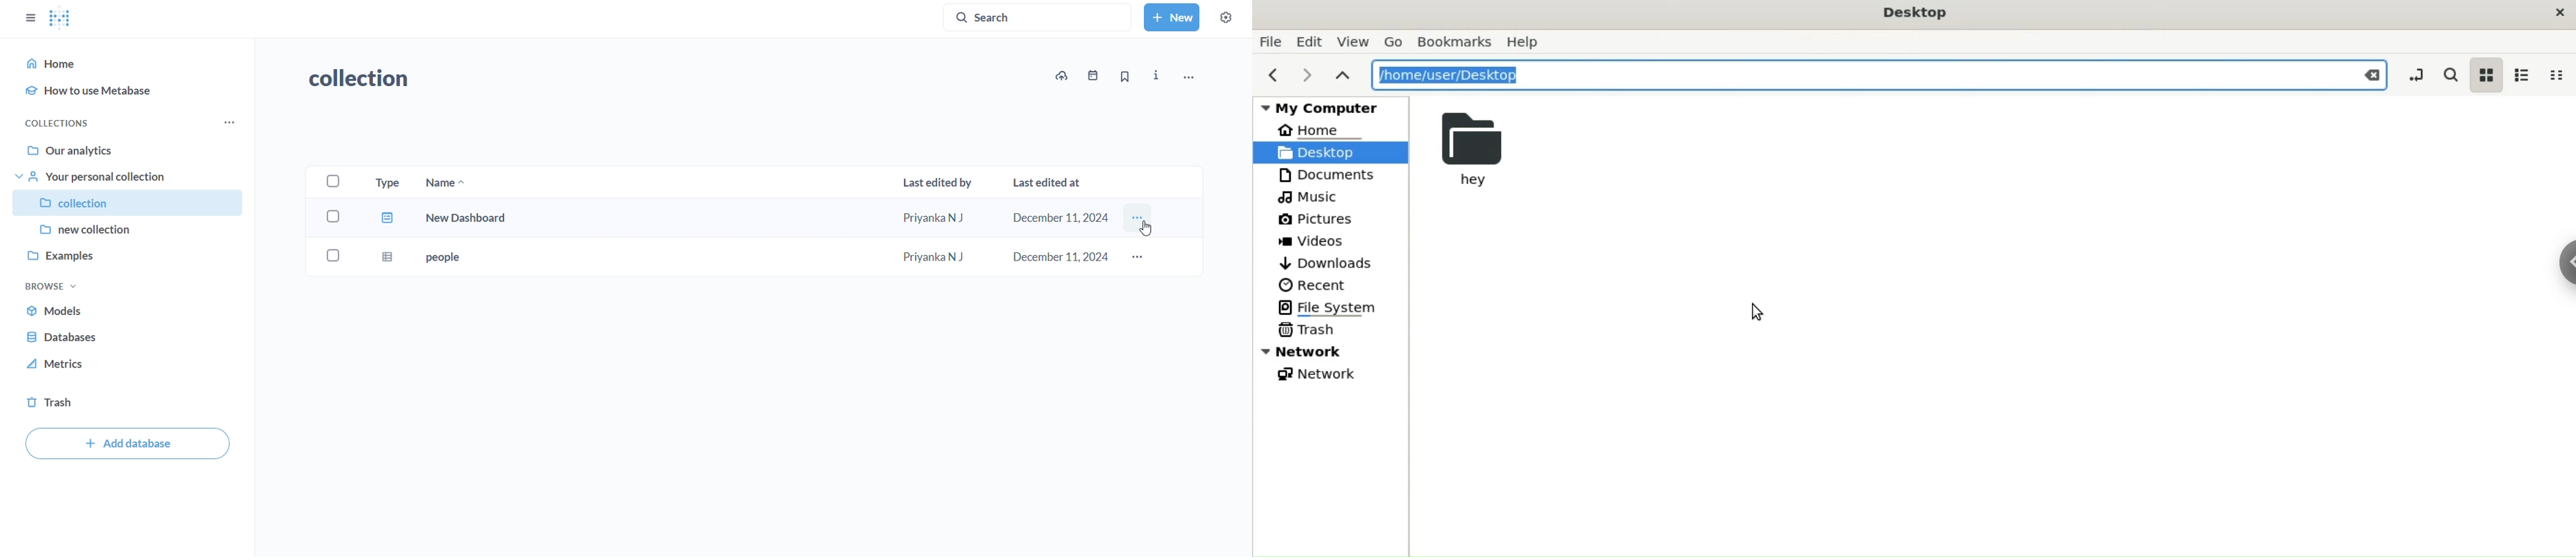  What do you see at coordinates (1140, 258) in the screenshot?
I see `more ` at bounding box center [1140, 258].